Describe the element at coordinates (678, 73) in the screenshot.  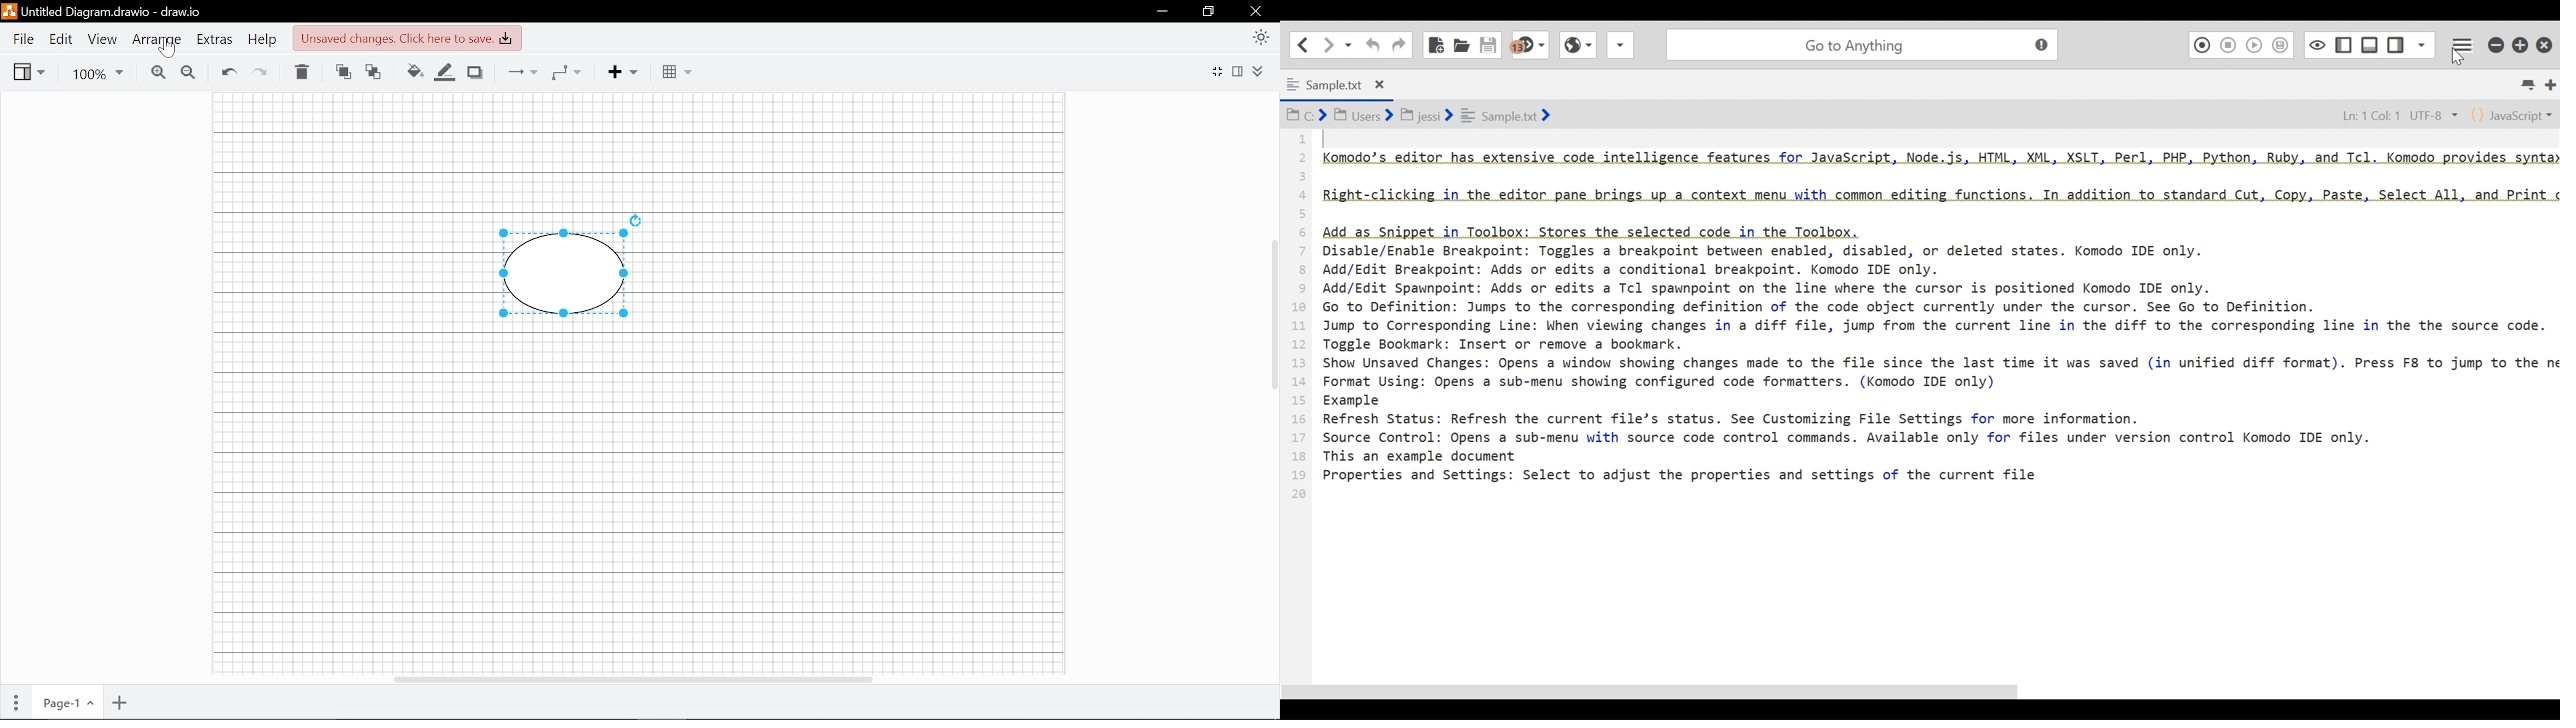
I see `Table` at that location.